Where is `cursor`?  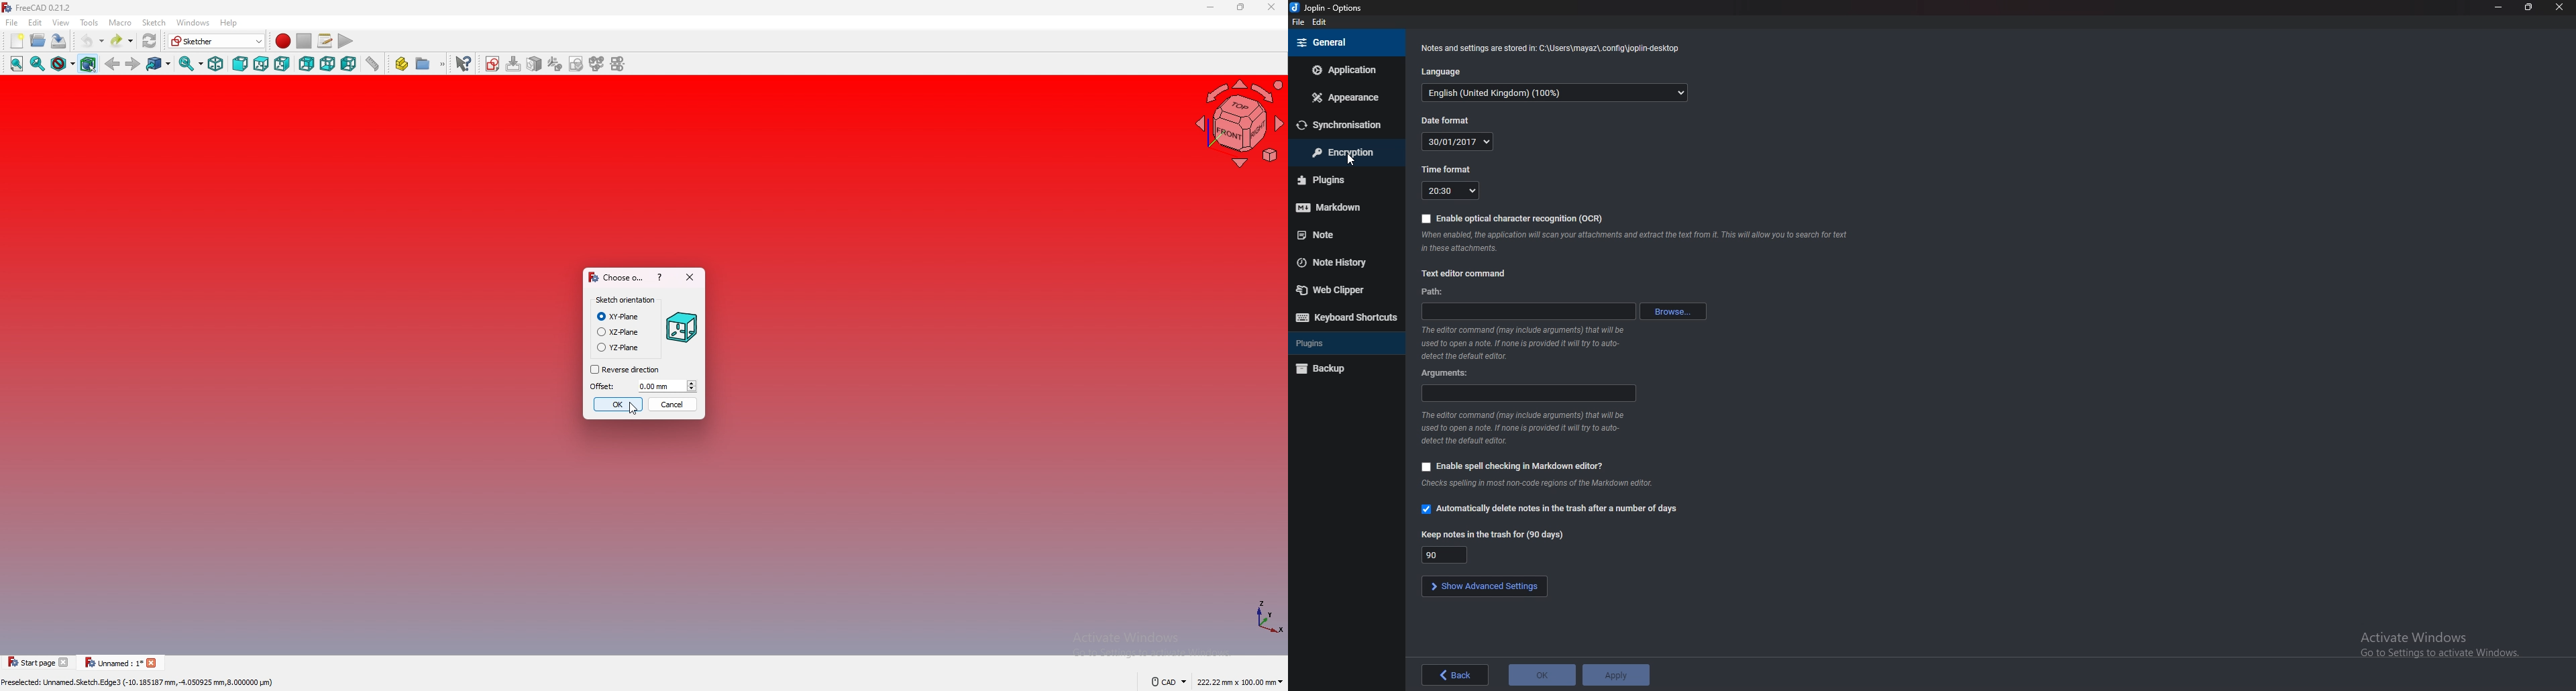
cursor is located at coordinates (633, 409).